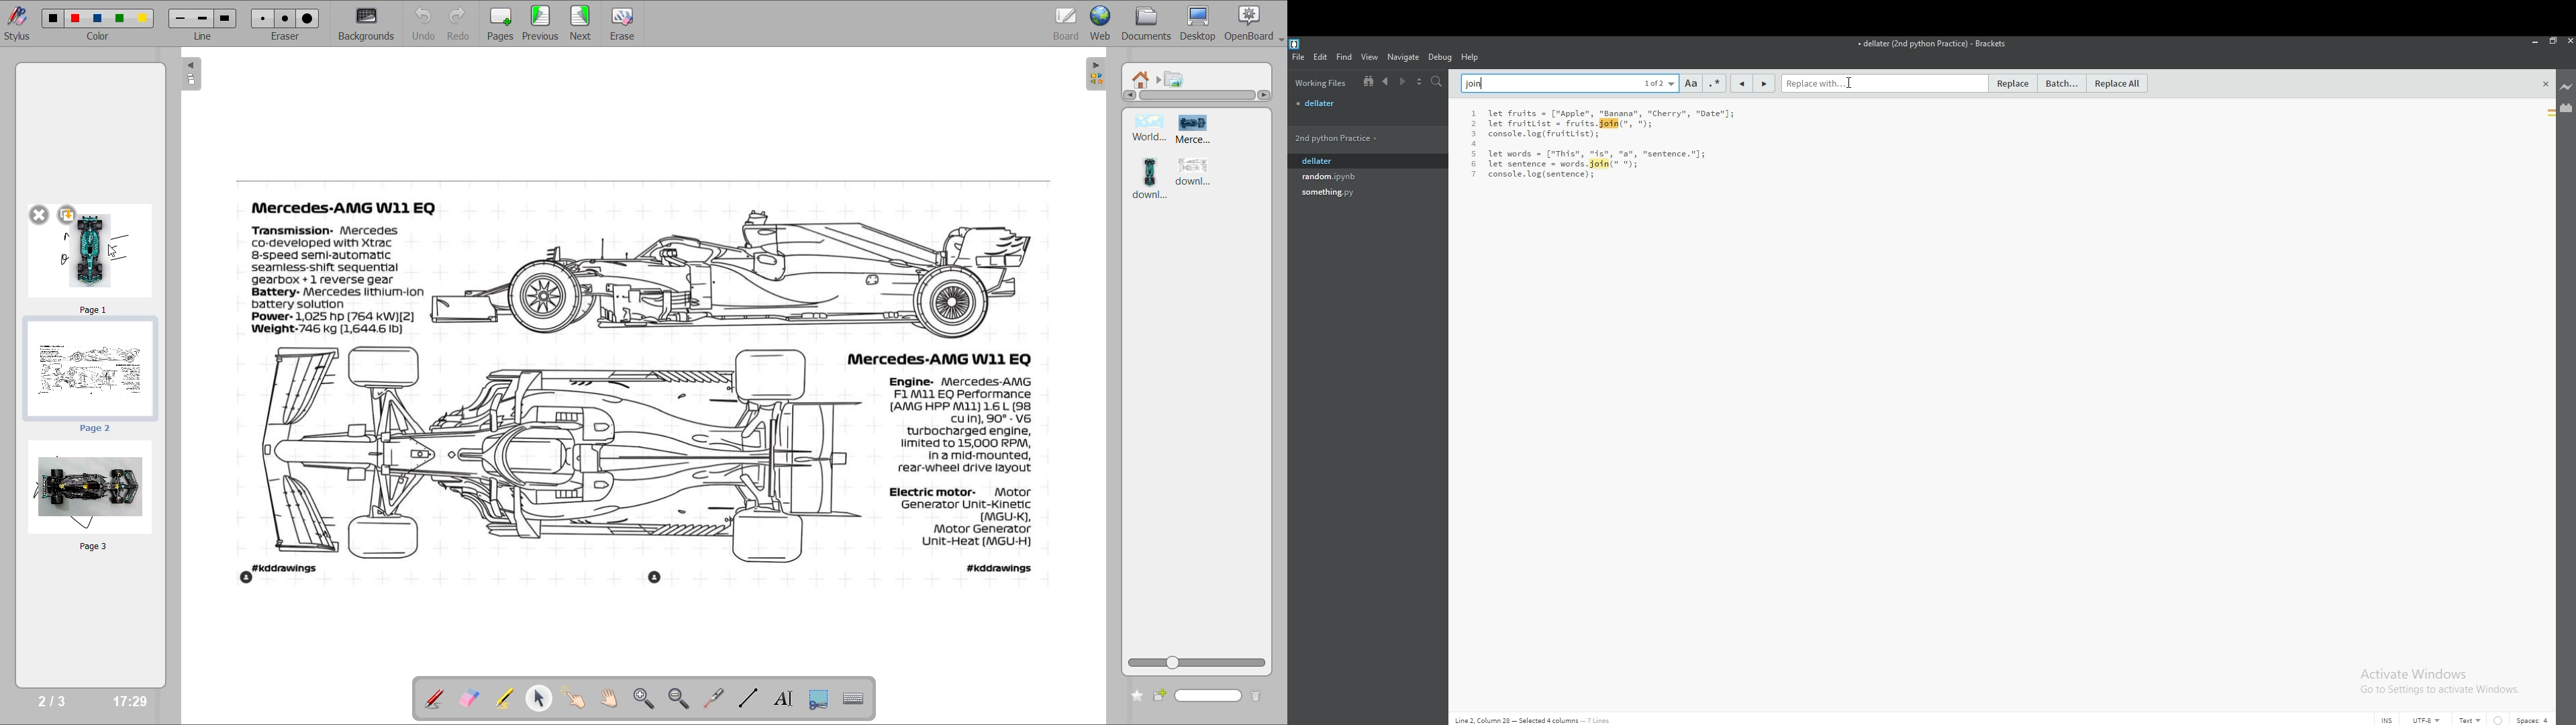 This screenshot has height=728, width=2576. I want to click on match case, so click(1691, 84).